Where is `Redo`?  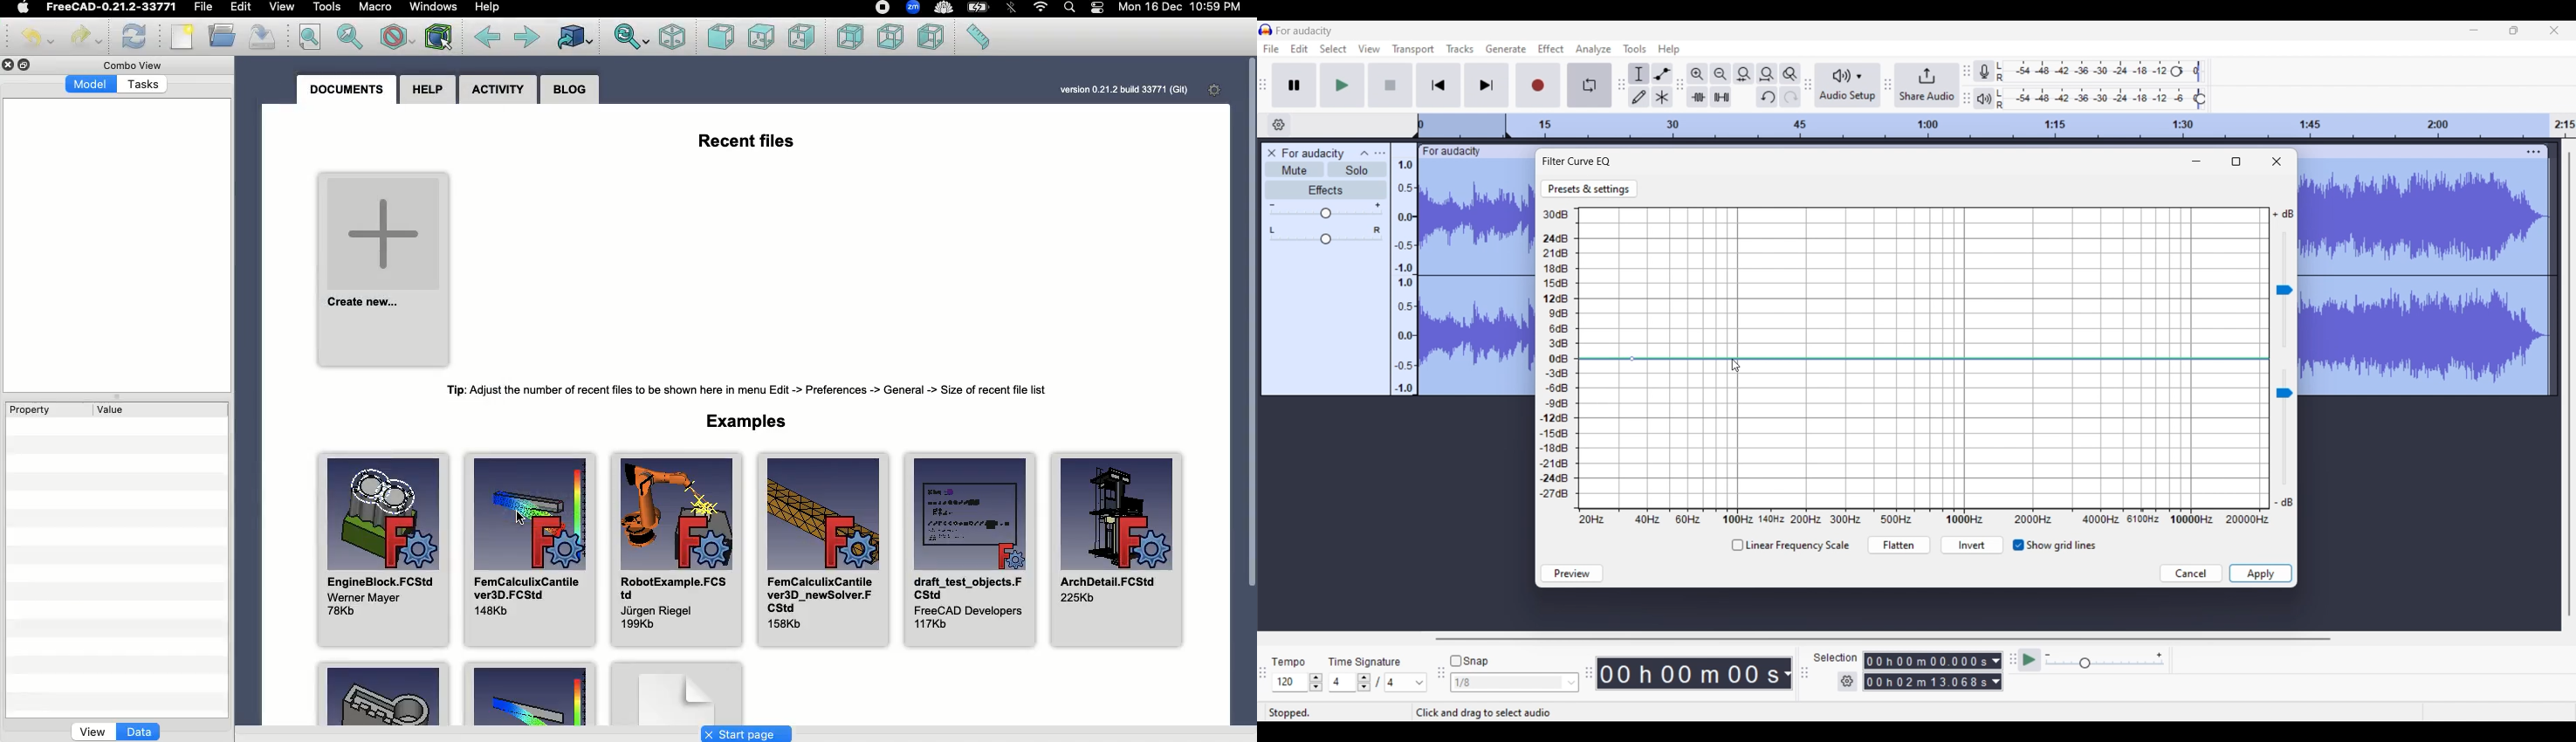
Redo is located at coordinates (88, 38).